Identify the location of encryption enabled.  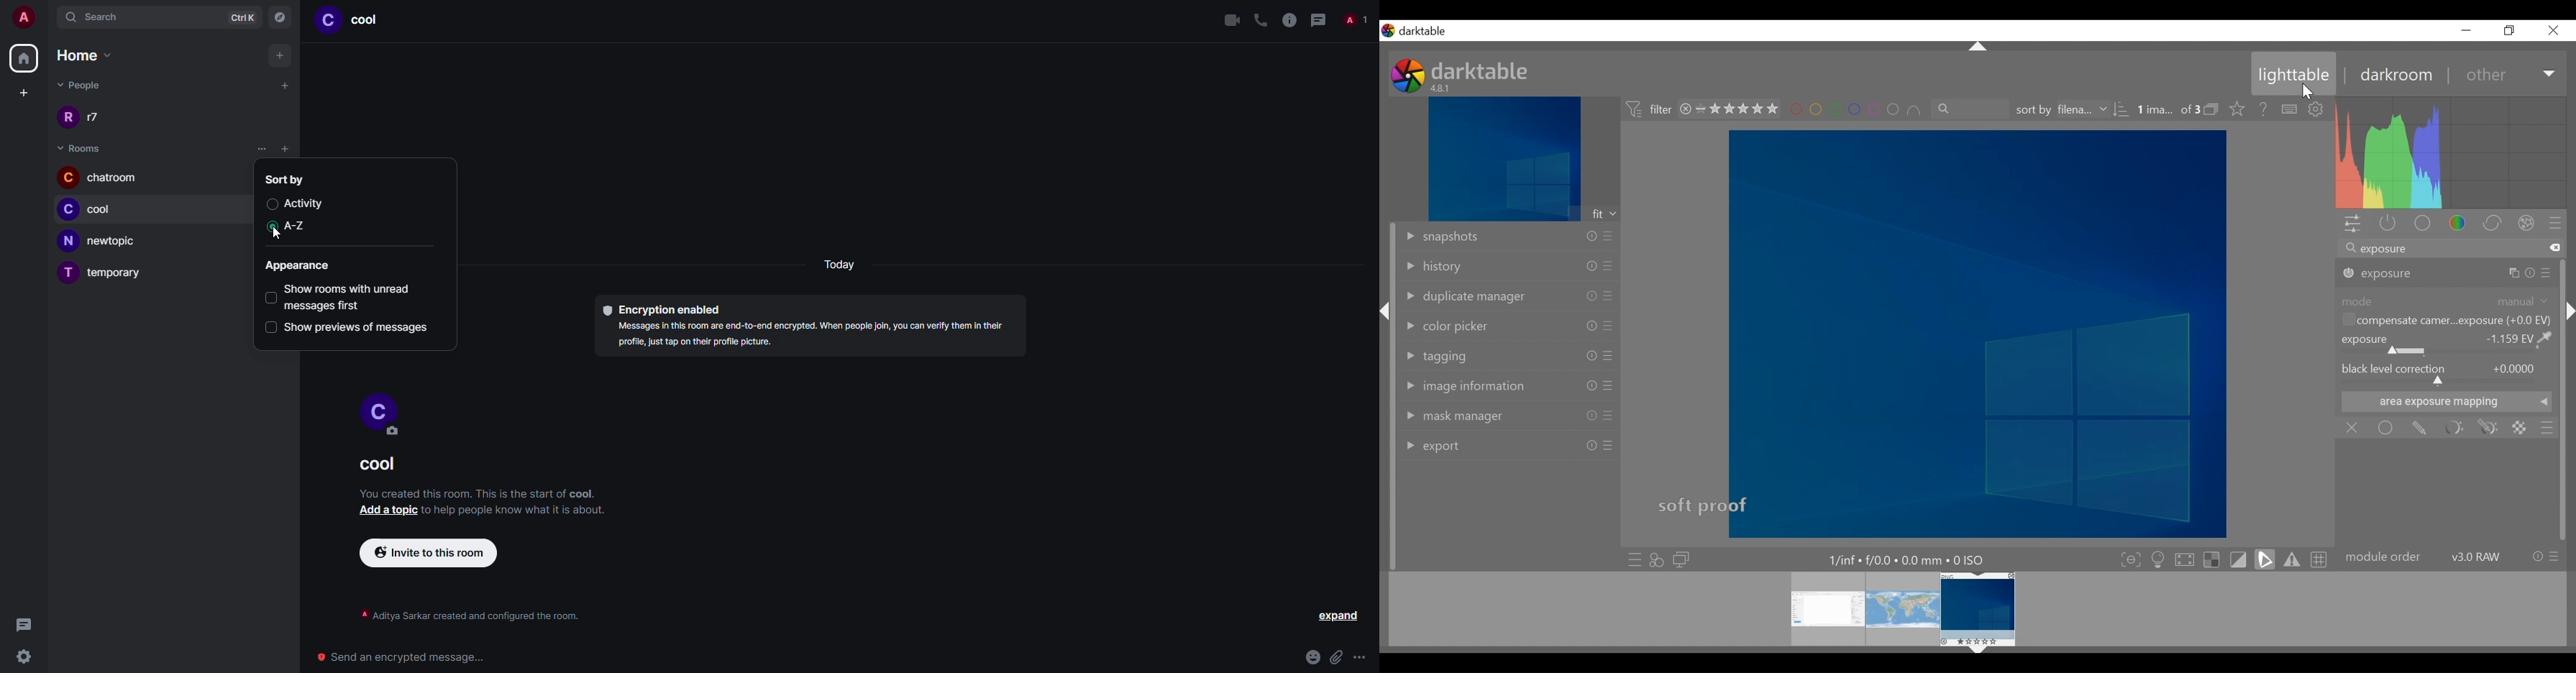
(660, 309).